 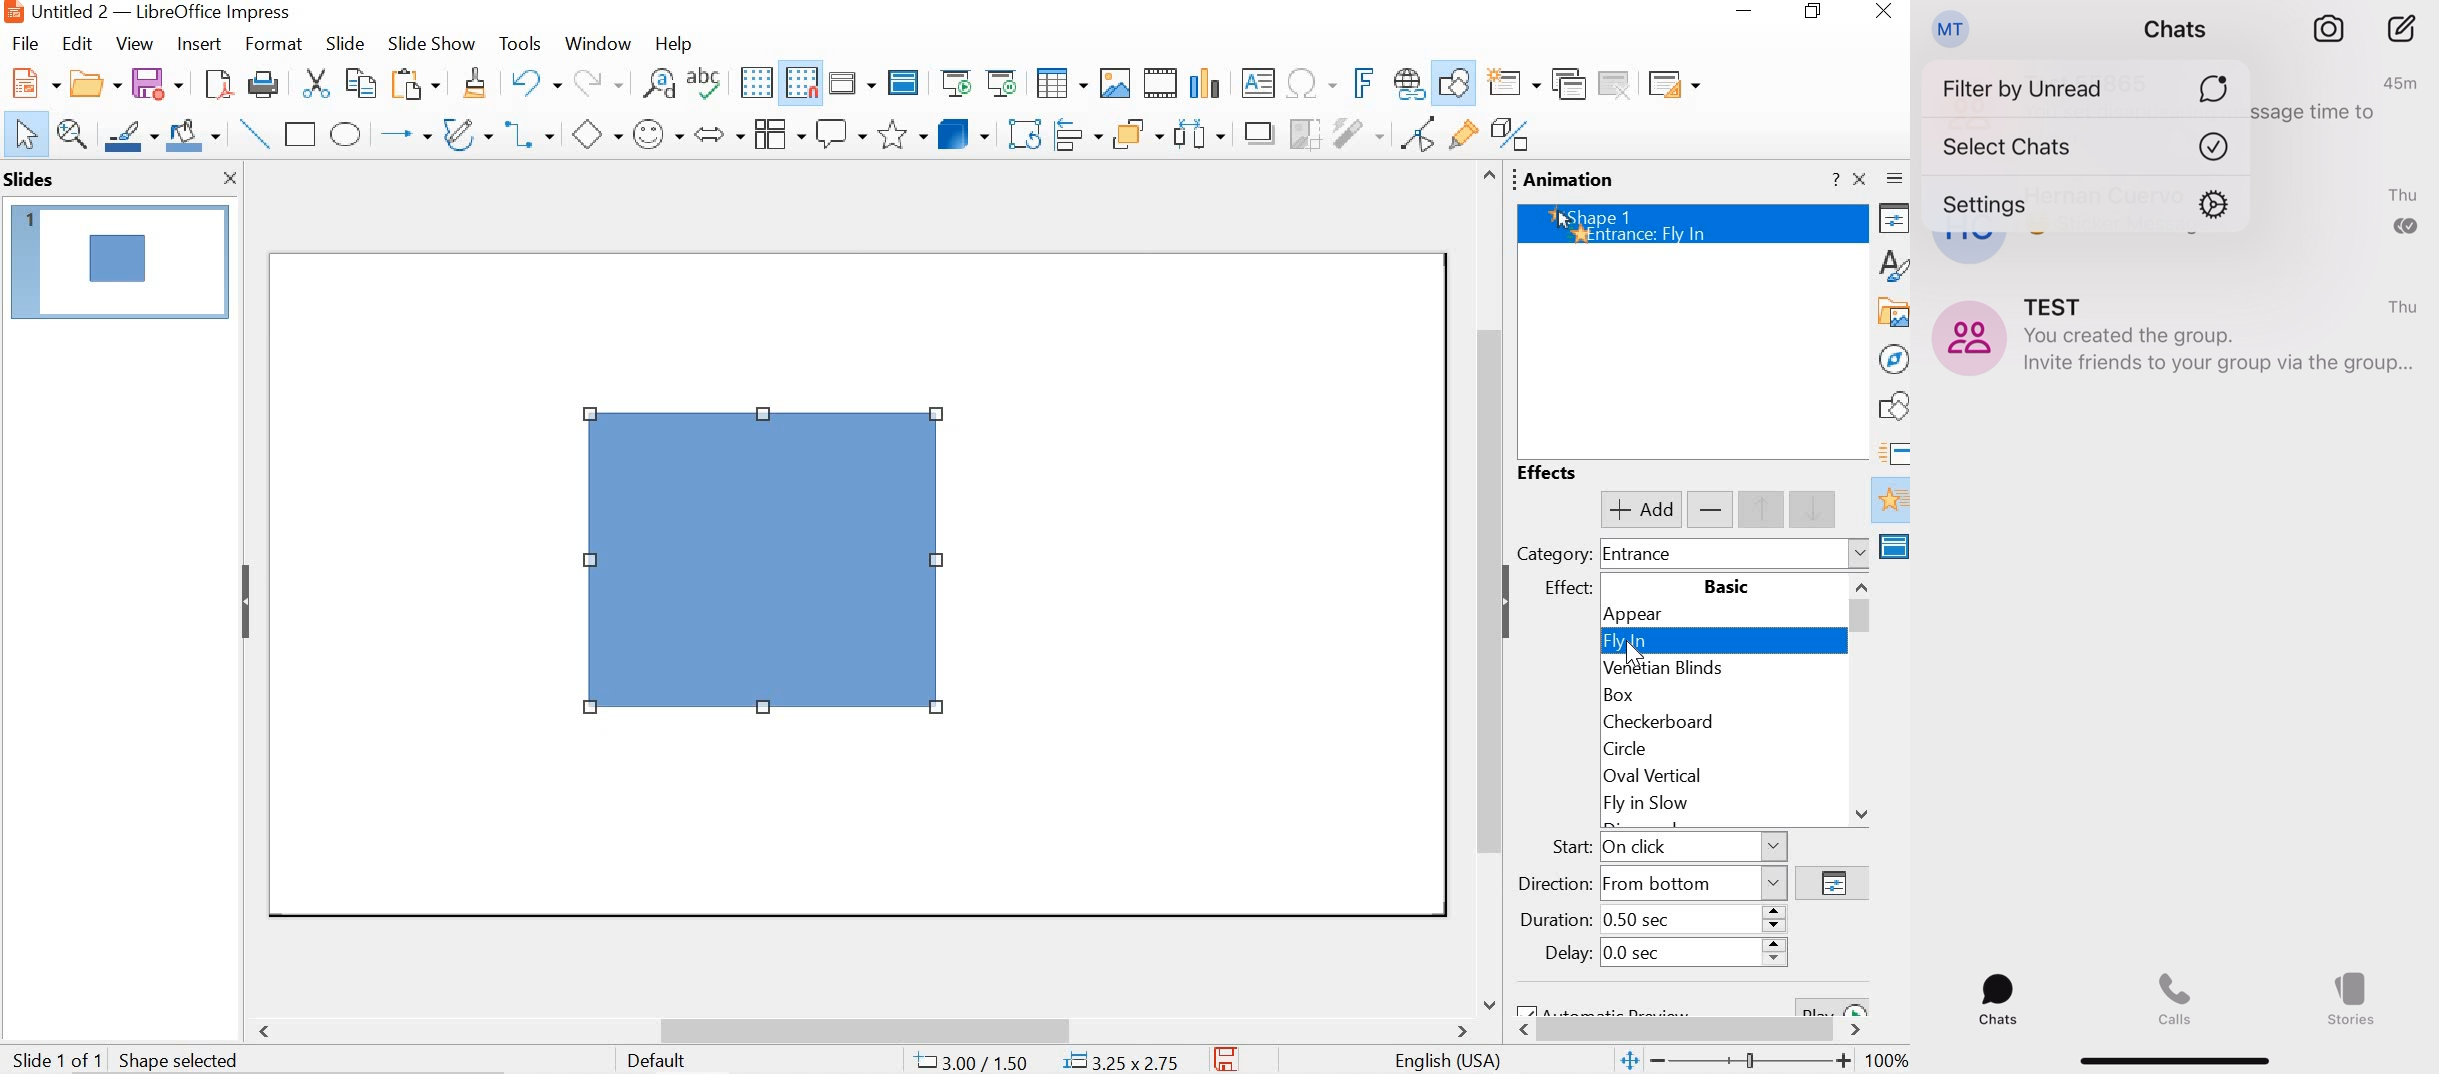 What do you see at coordinates (1892, 549) in the screenshot?
I see `master slide` at bounding box center [1892, 549].